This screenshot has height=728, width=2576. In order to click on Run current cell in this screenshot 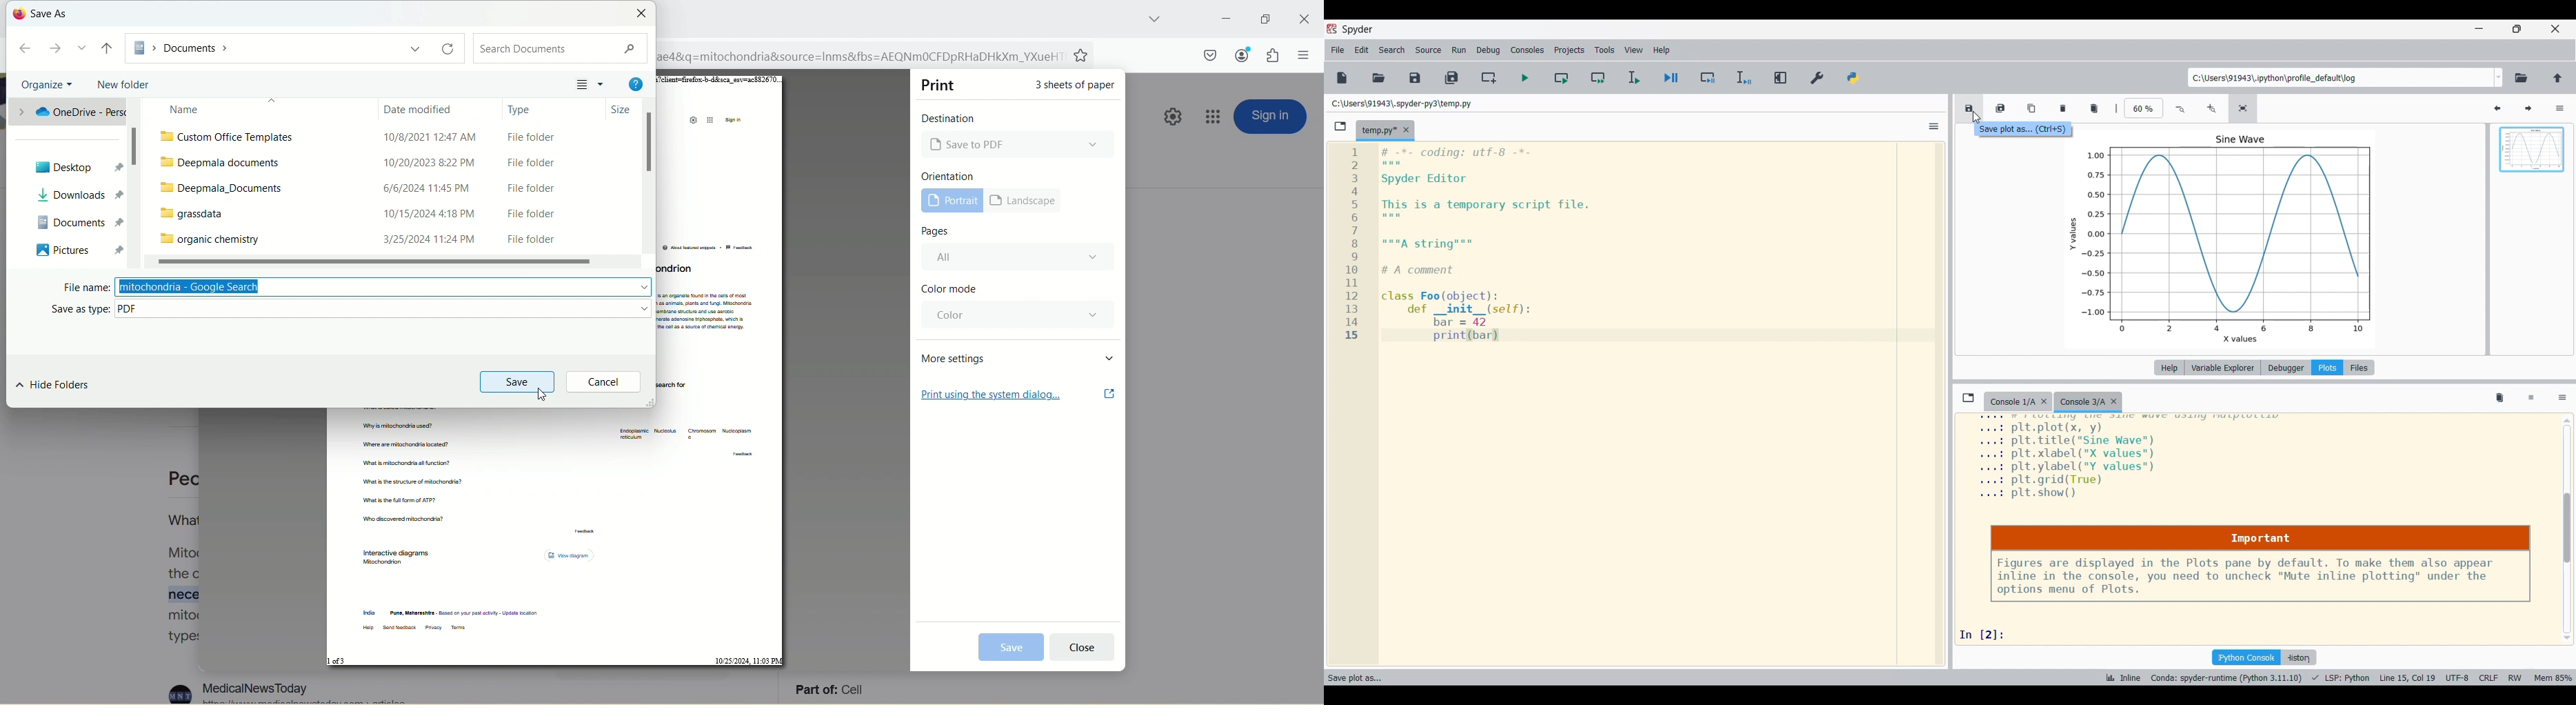, I will do `click(1561, 78)`.